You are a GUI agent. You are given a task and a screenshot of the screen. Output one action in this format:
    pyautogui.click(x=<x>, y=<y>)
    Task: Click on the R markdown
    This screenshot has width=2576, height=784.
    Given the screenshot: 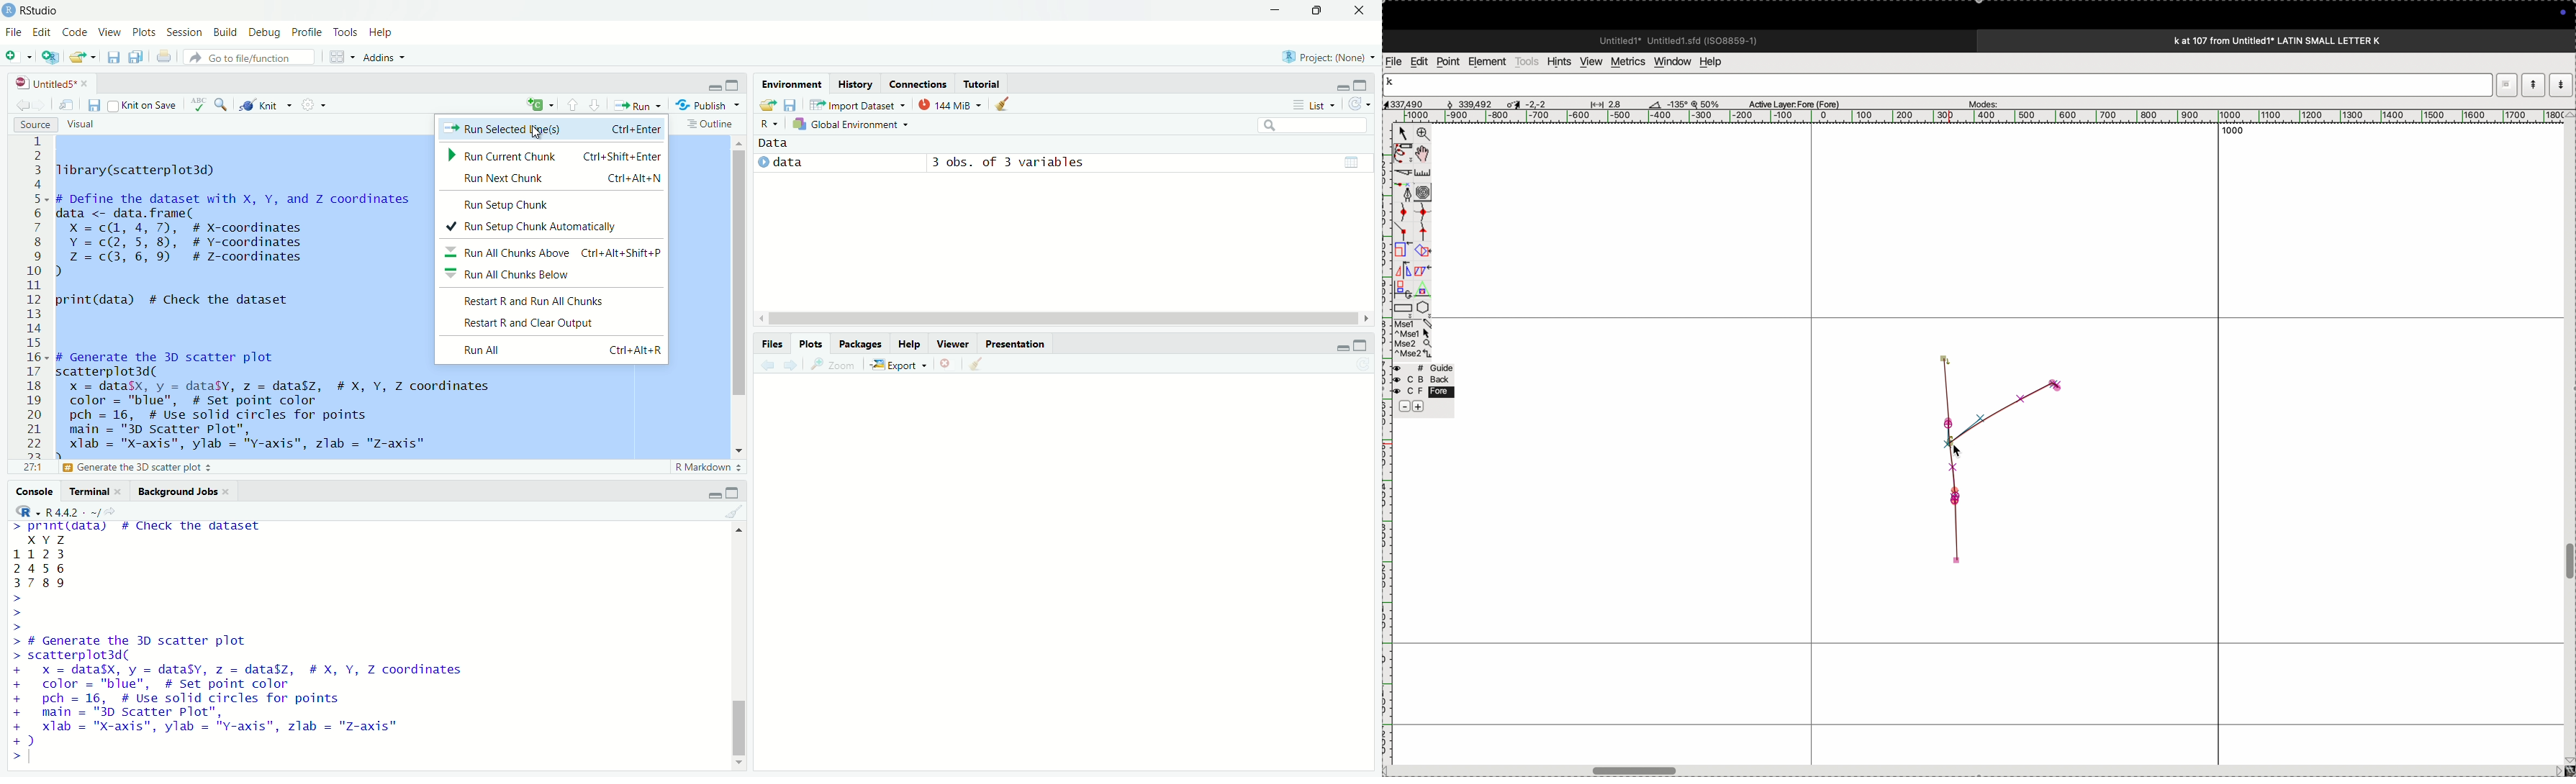 What is the action you would take?
    pyautogui.click(x=708, y=468)
    